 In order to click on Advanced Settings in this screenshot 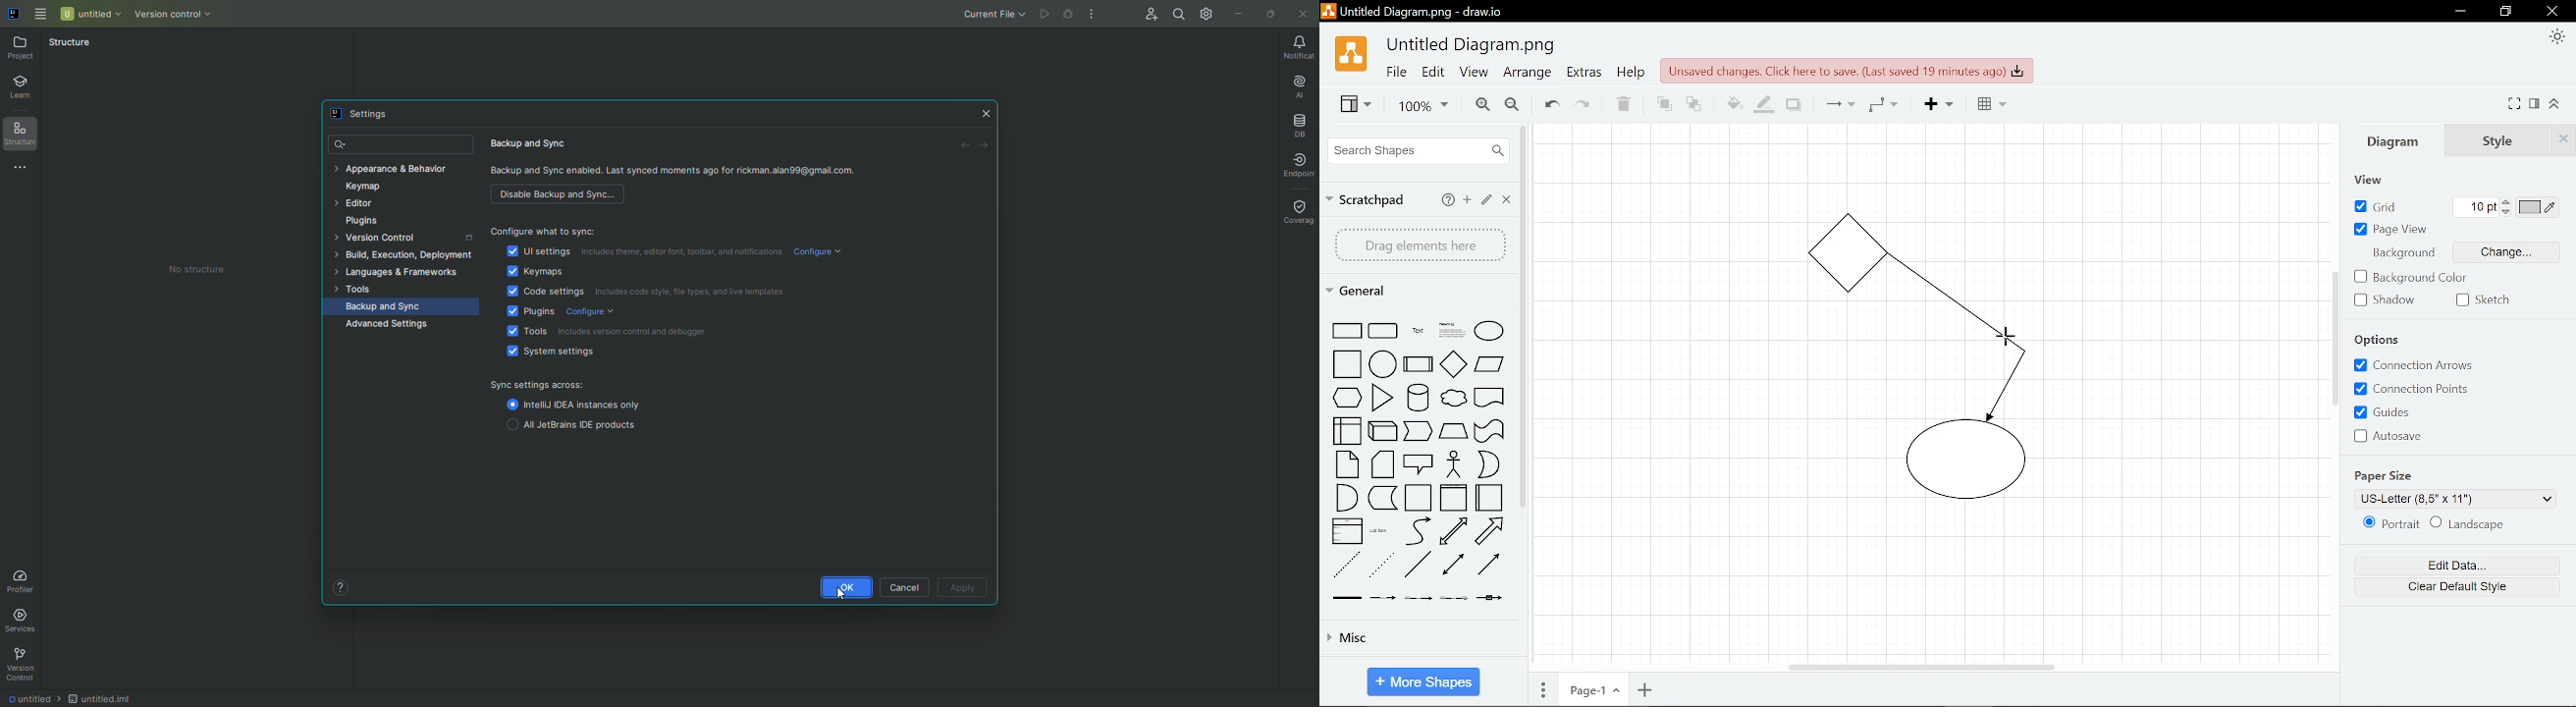, I will do `click(388, 325)`.